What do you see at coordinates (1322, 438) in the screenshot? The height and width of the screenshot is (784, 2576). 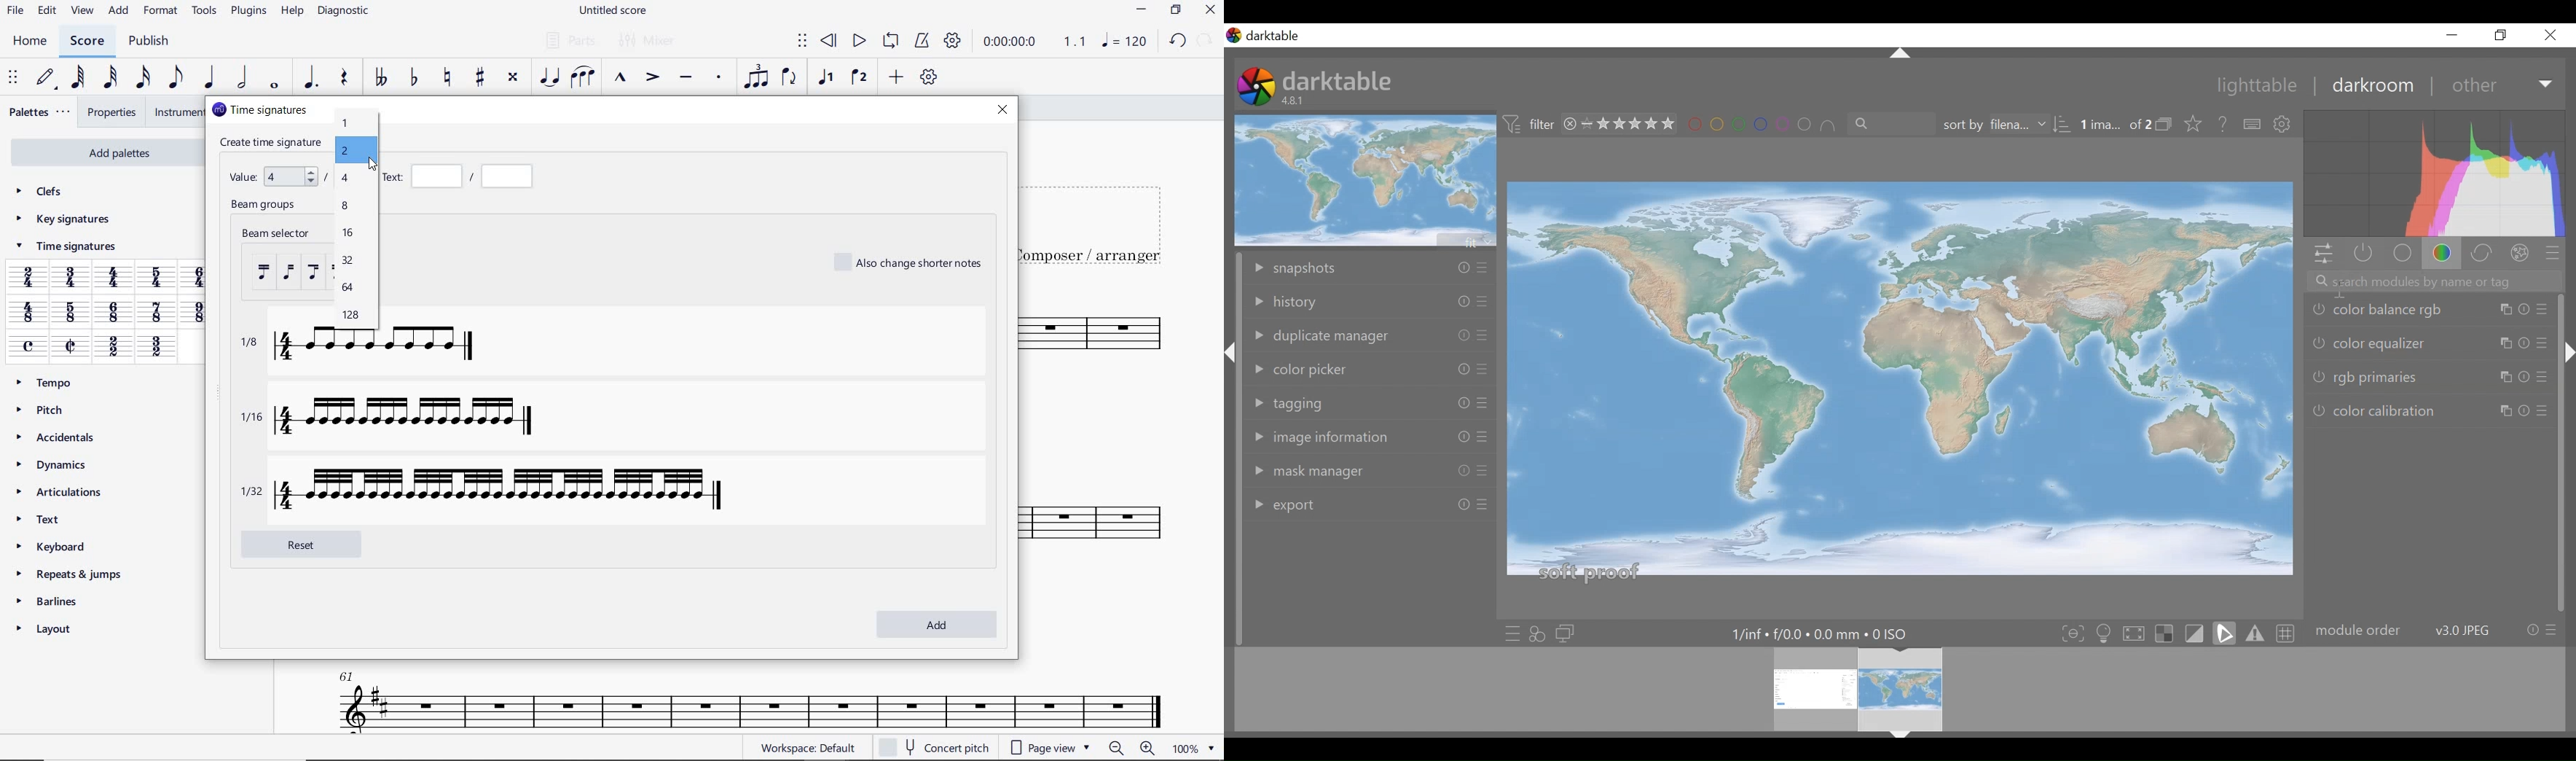 I see `image information` at bounding box center [1322, 438].